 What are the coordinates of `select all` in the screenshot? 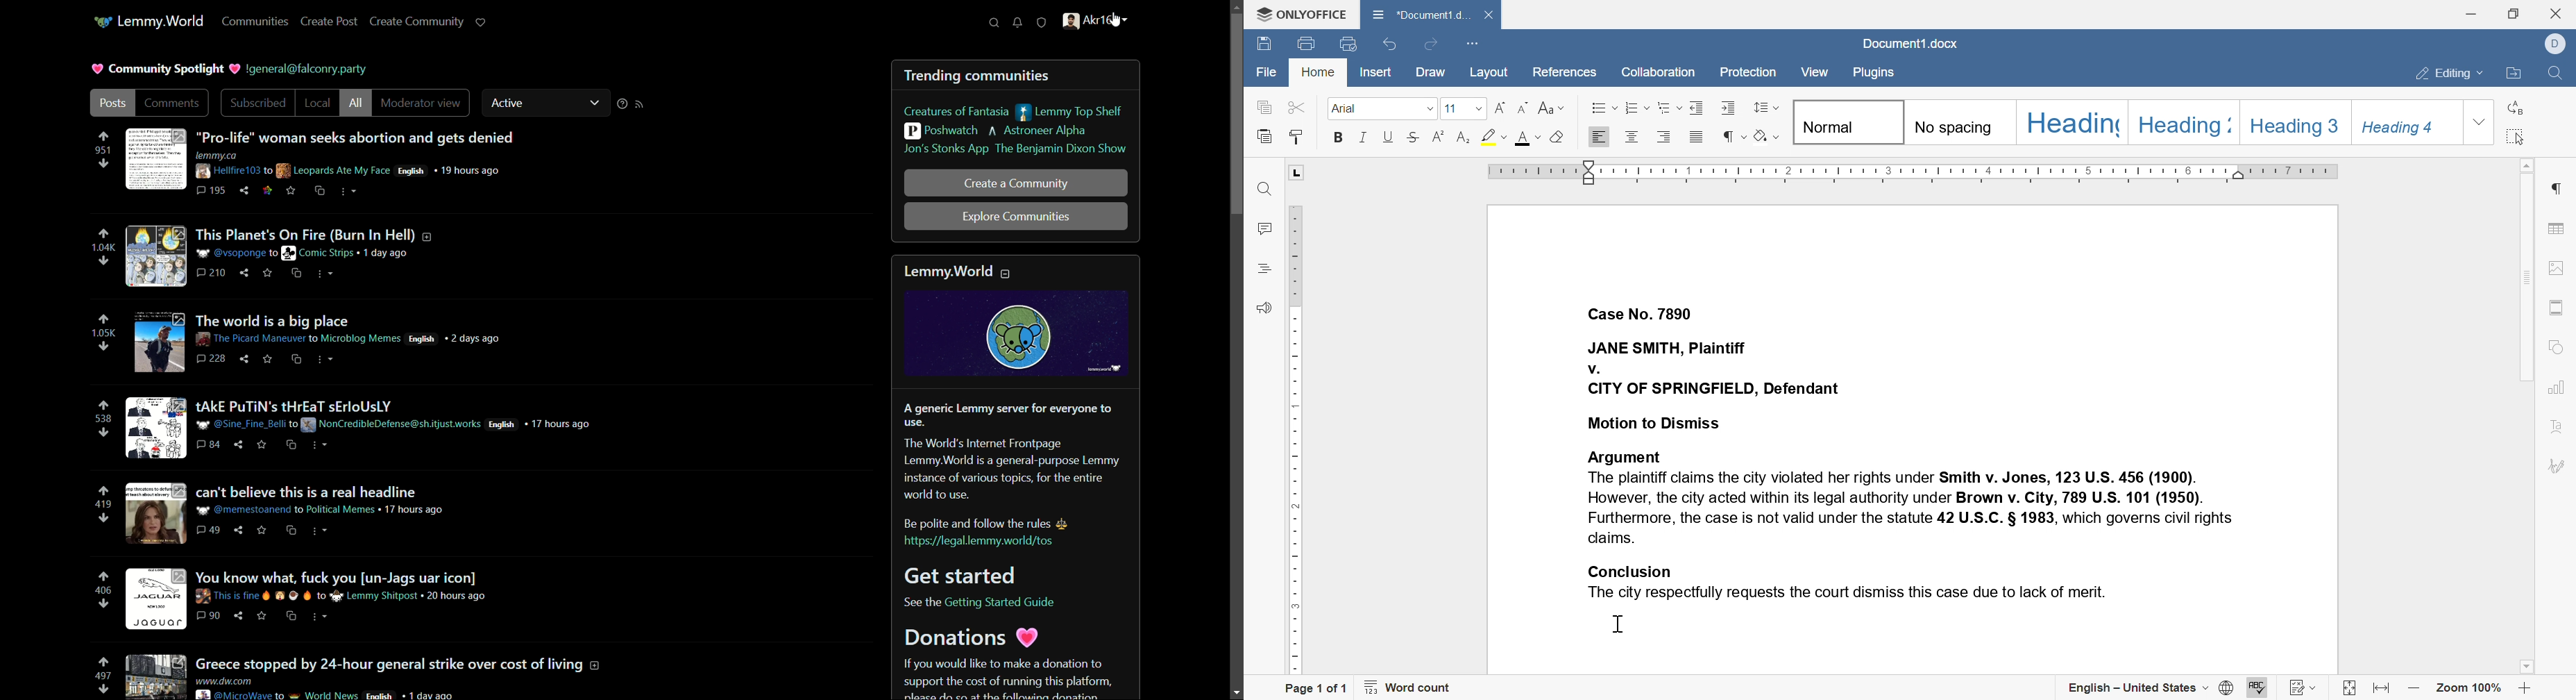 It's located at (2516, 135).